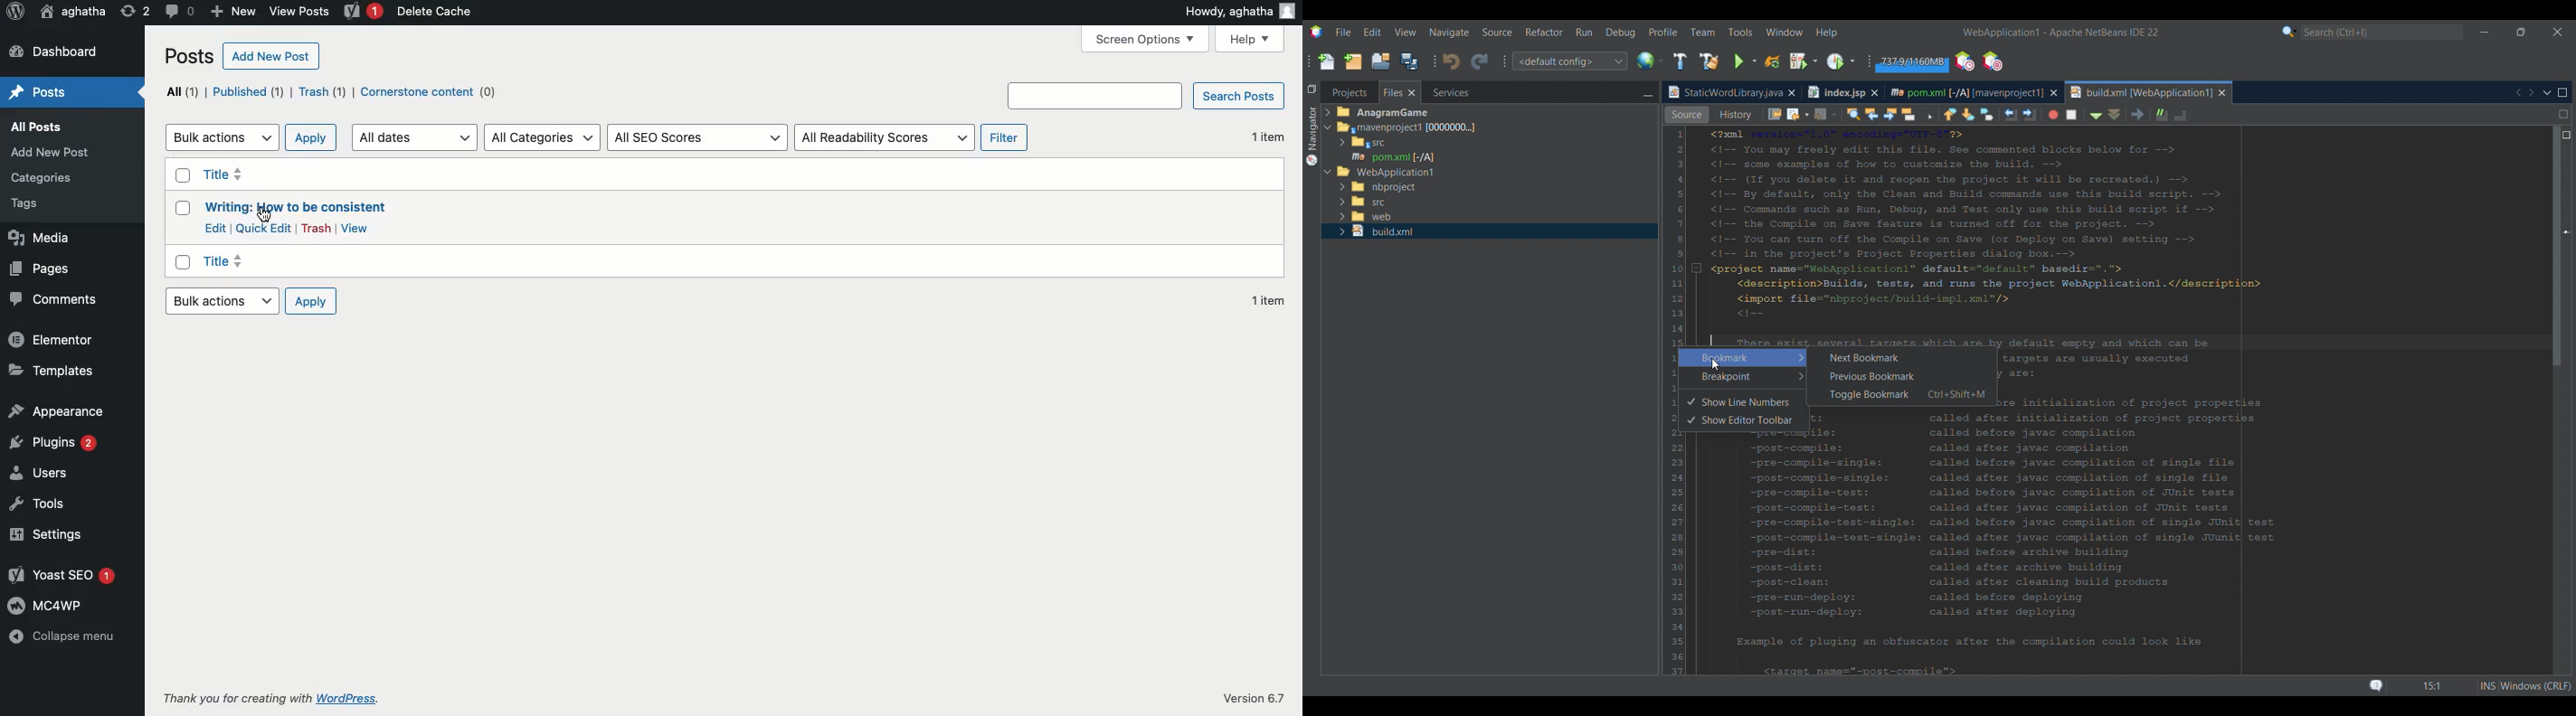 The image size is (2576, 728). Describe the element at coordinates (1238, 14) in the screenshot. I see `Howdy user` at that location.